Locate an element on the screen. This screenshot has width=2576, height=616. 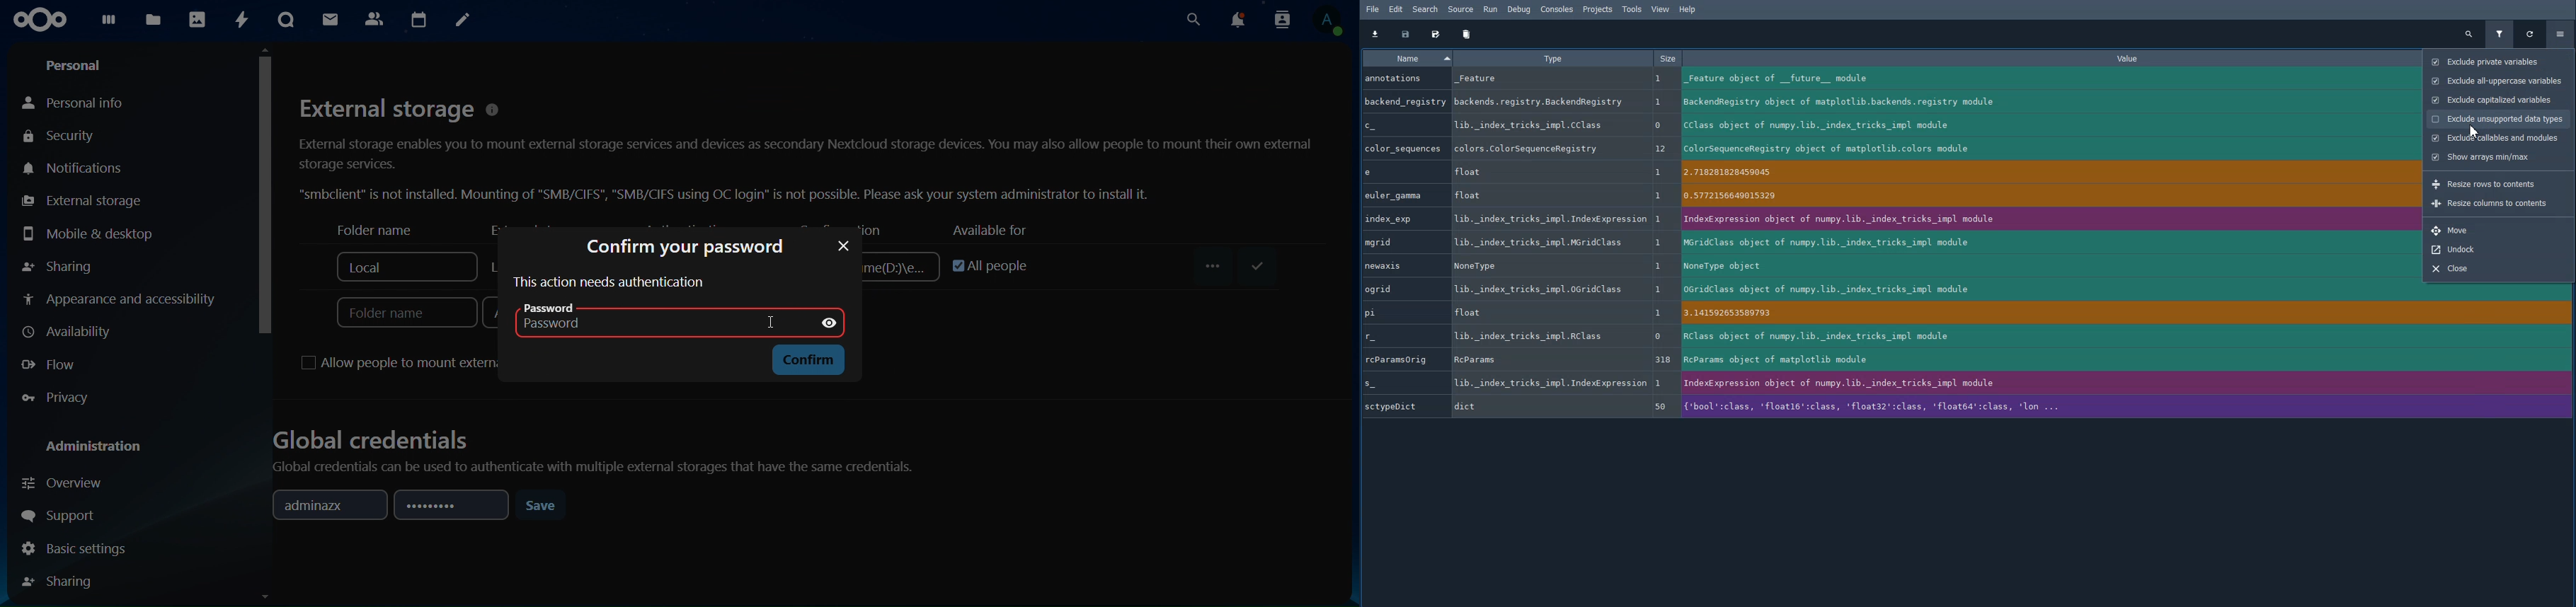
confirm is located at coordinates (806, 360).